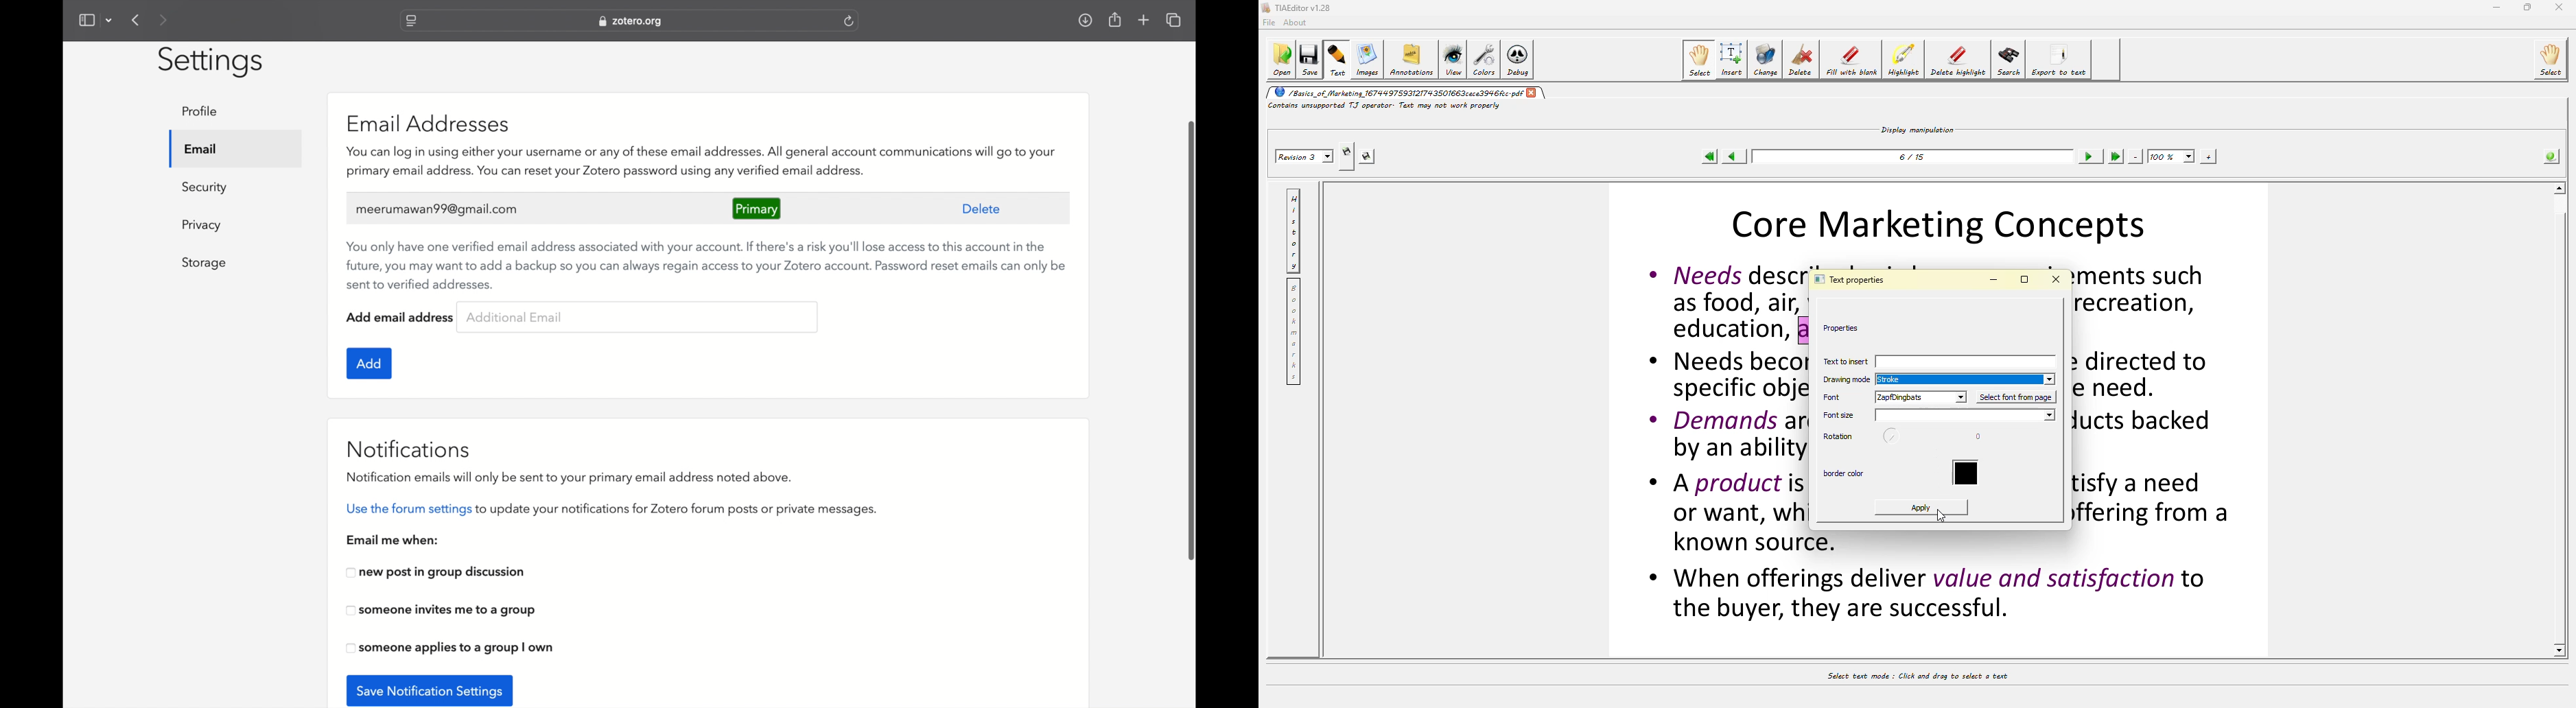 The width and height of the screenshot is (2576, 728). Describe the element at coordinates (450, 648) in the screenshot. I see `someone applies to a group i own ` at that location.